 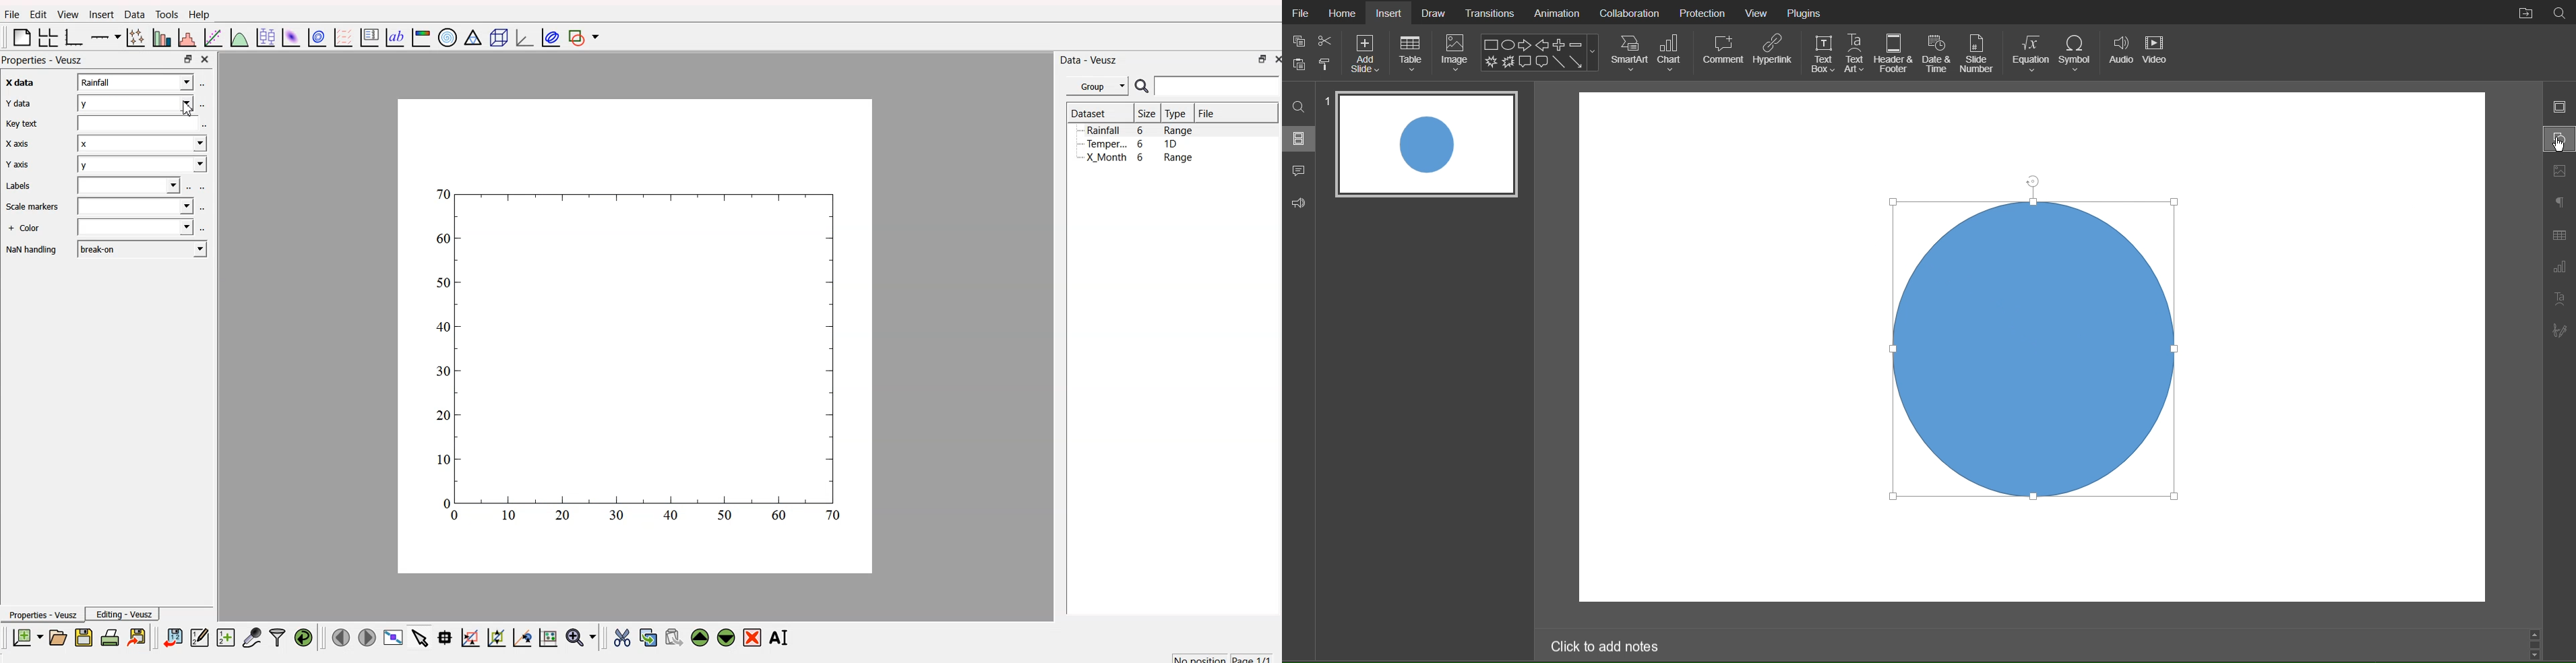 What do you see at coordinates (1629, 12) in the screenshot?
I see `Collaboration` at bounding box center [1629, 12].